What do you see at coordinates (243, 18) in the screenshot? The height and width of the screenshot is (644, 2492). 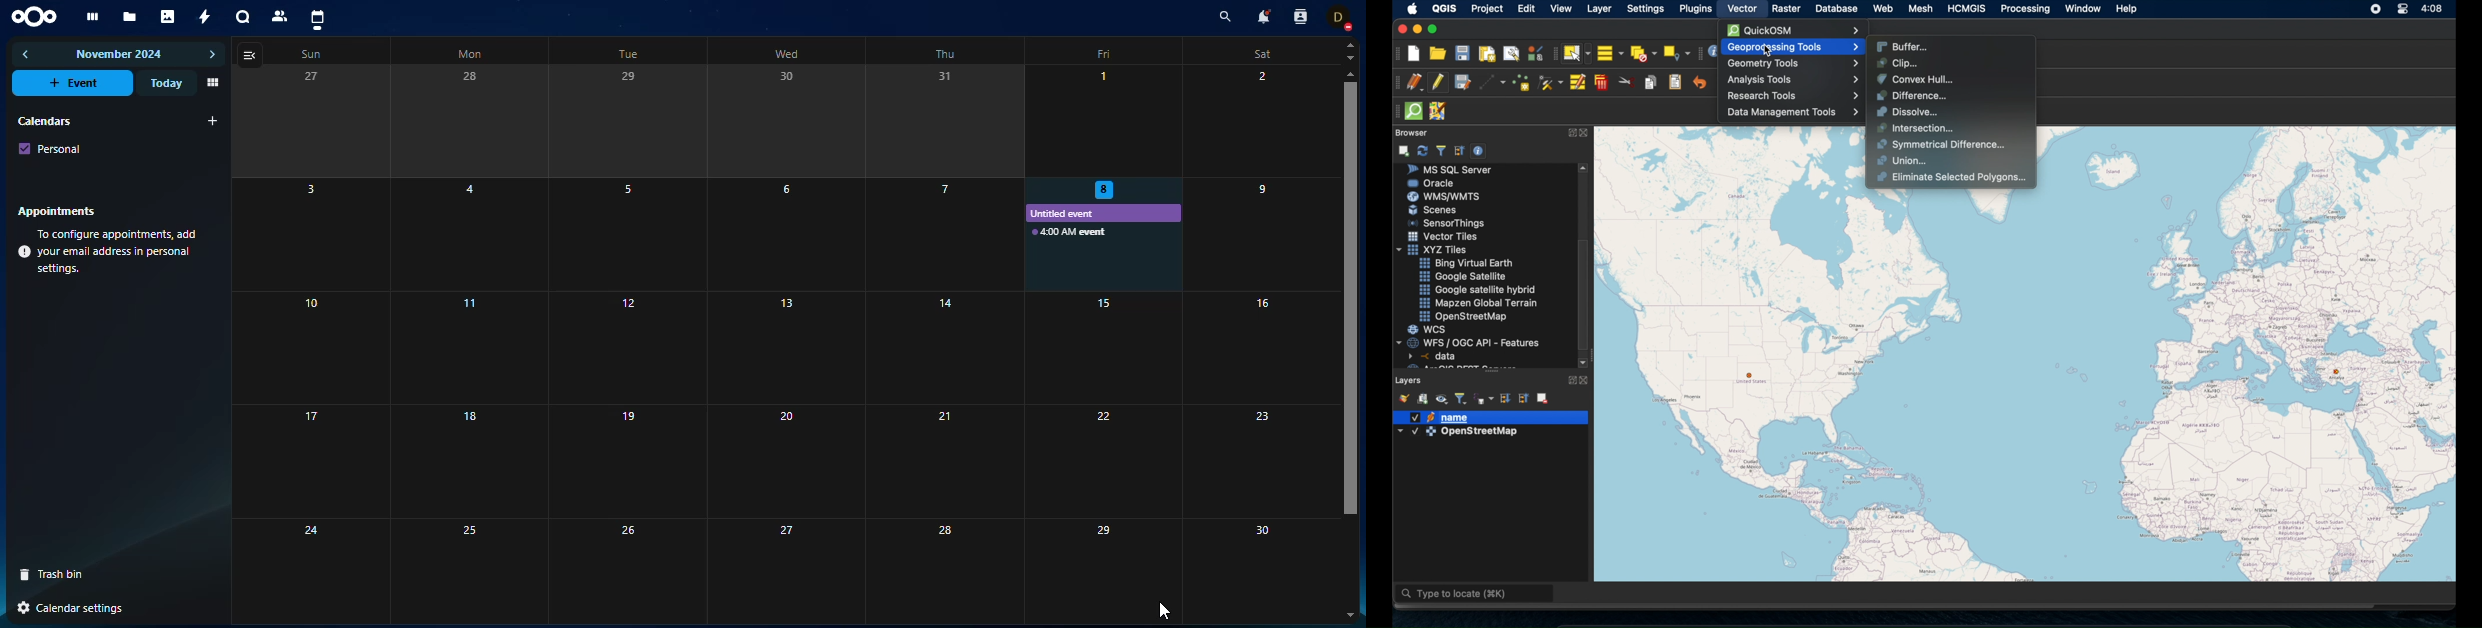 I see `talk` at bounding box center [243, 18].